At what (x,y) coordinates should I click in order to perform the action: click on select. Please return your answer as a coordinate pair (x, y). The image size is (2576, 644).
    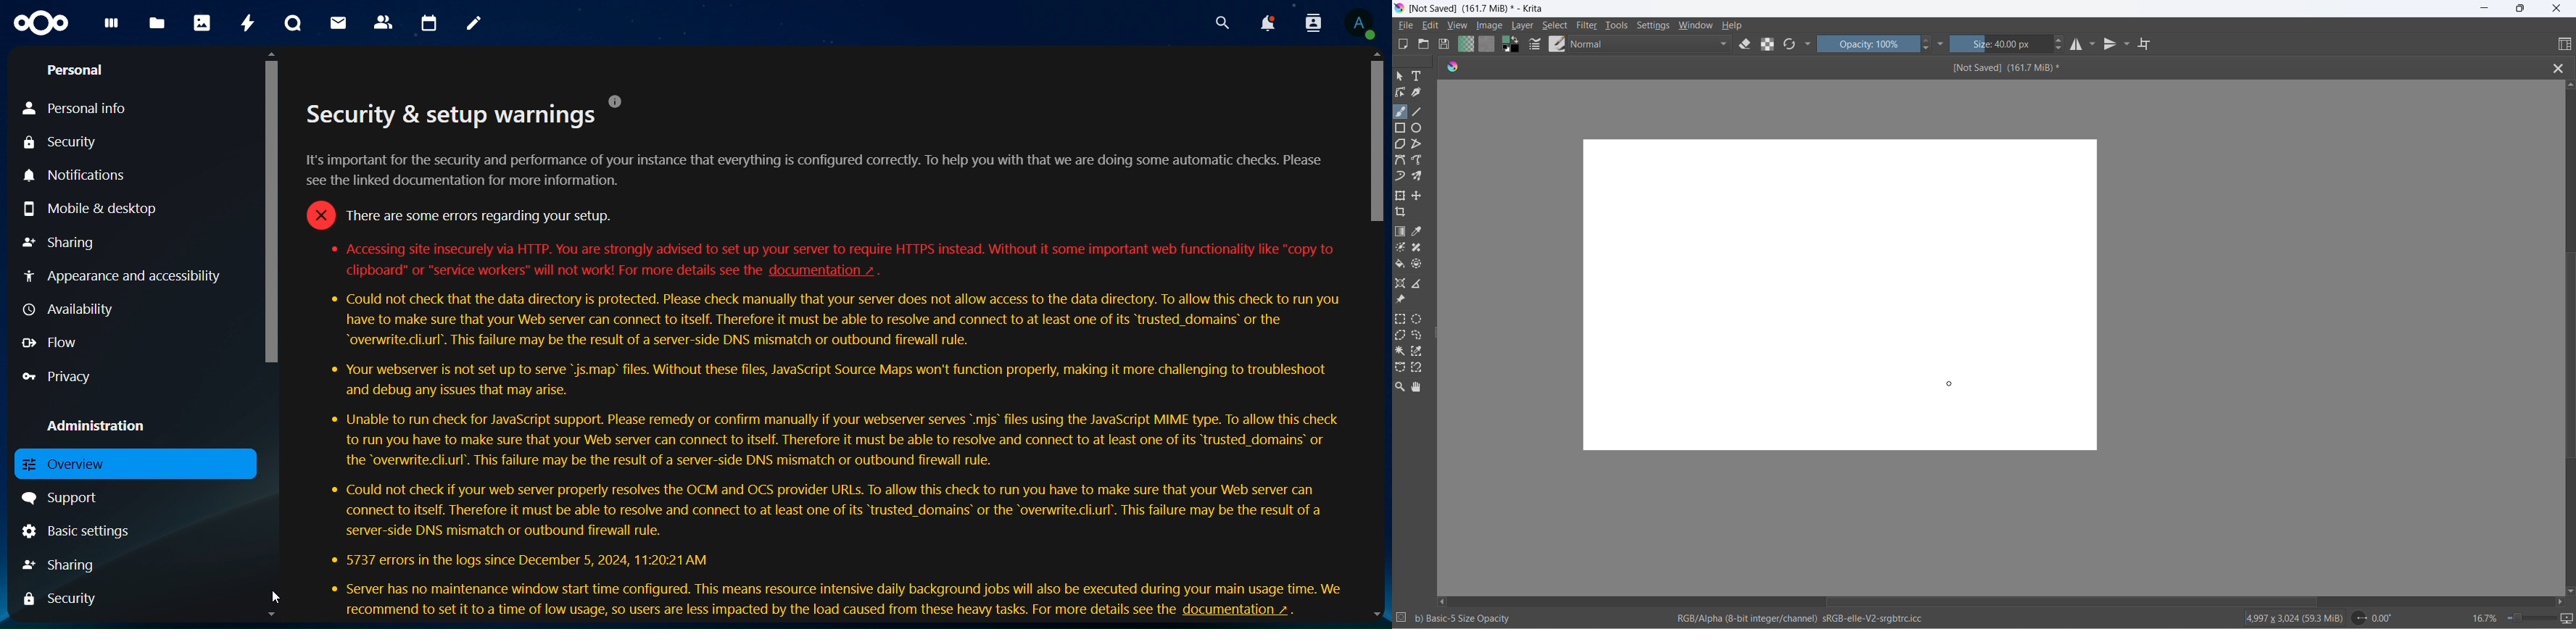
    Looking at the image, I should click on (1556, 27).